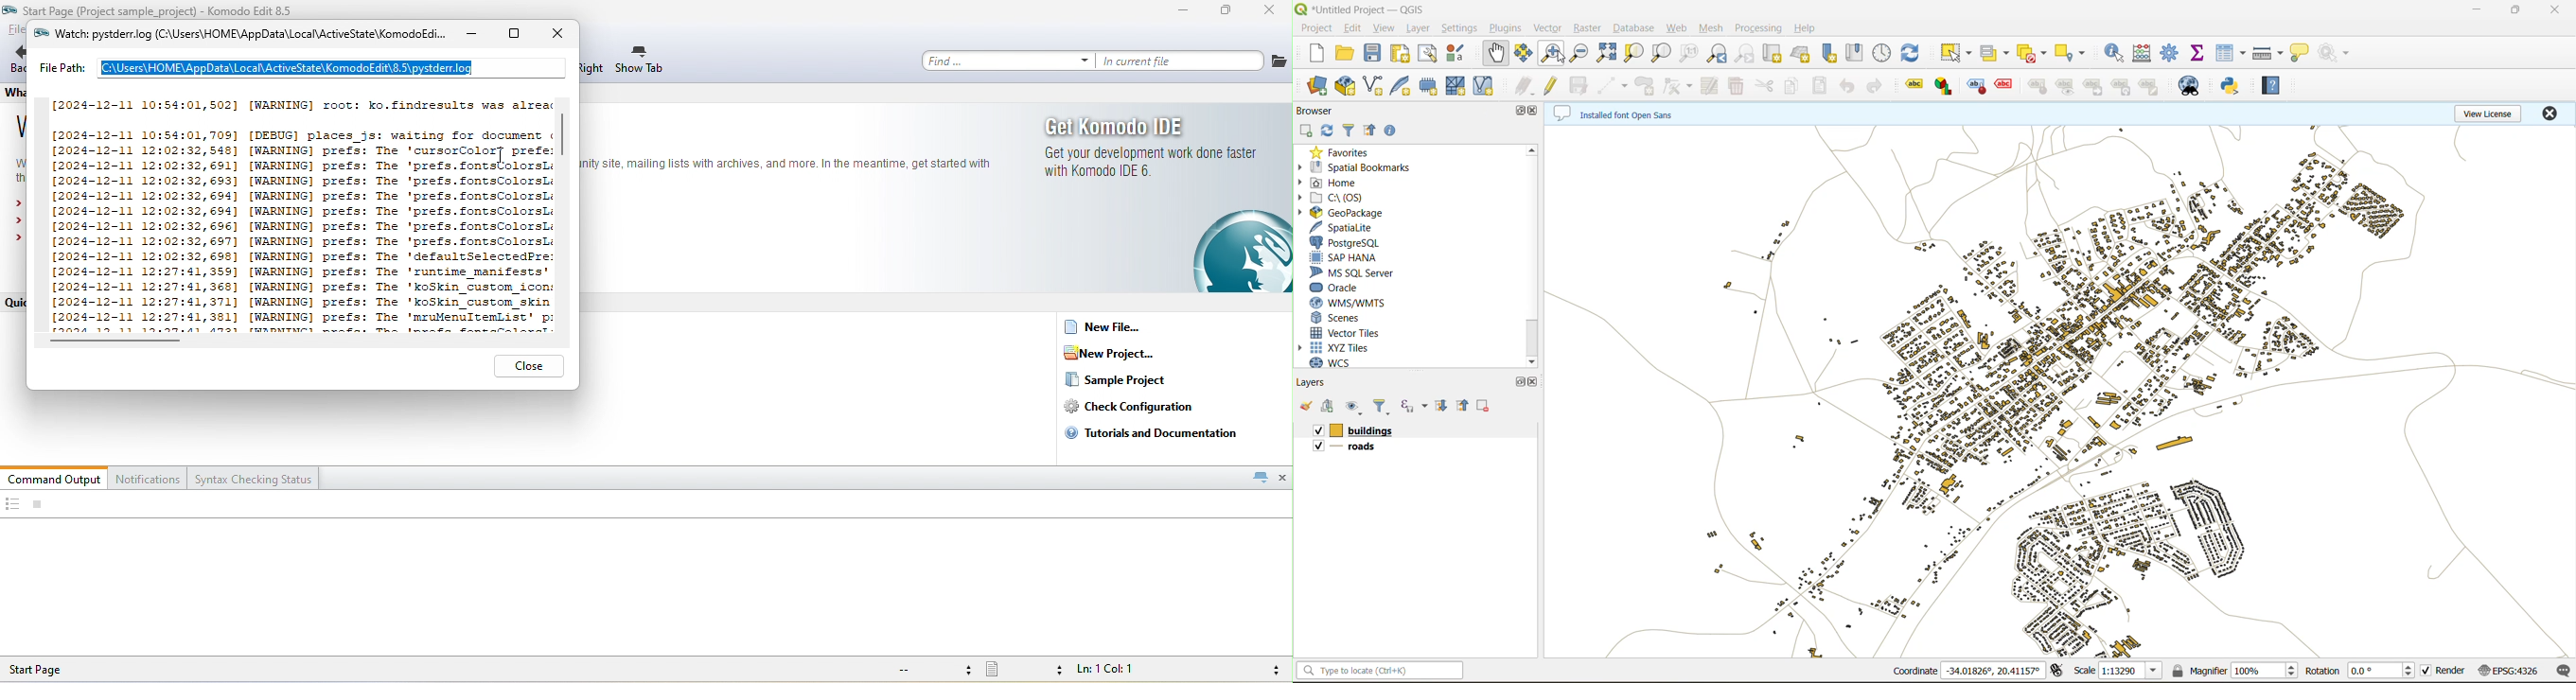 This screenshot has width=2576, height=700. Describe the element at coordinates (1317, 30) in the screenshot. I see `project` at that location.